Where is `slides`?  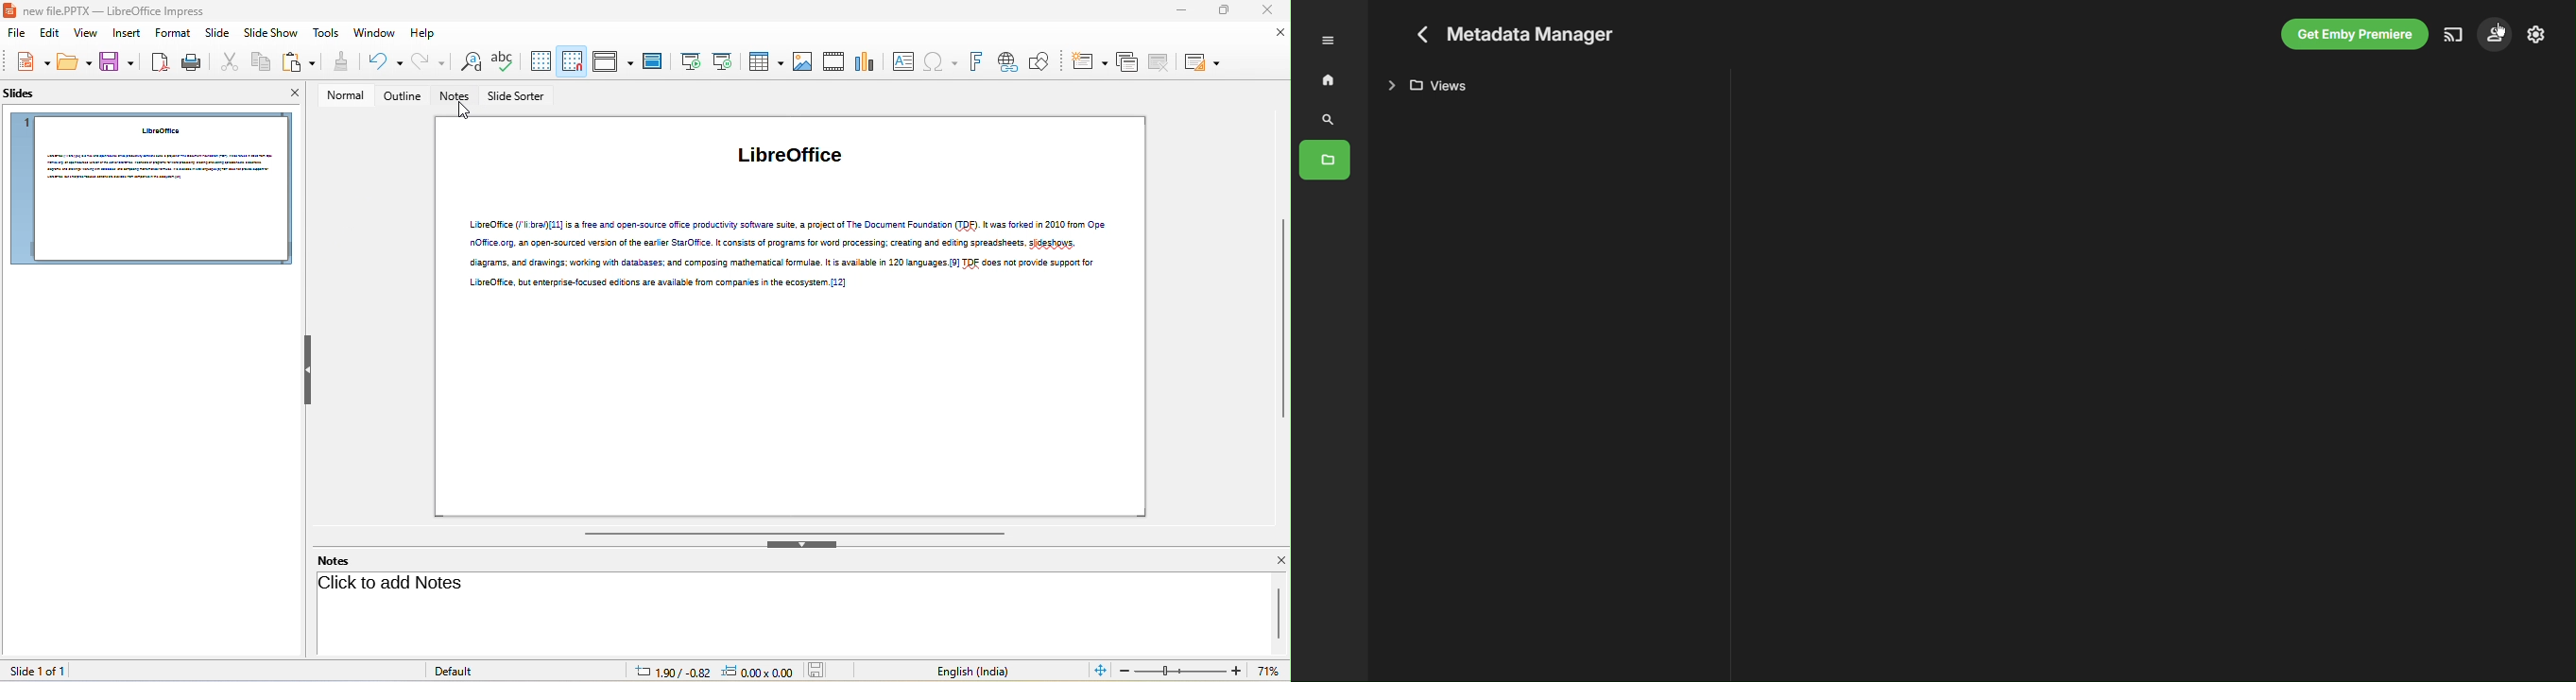
slides is located at coordinates (26, 97).